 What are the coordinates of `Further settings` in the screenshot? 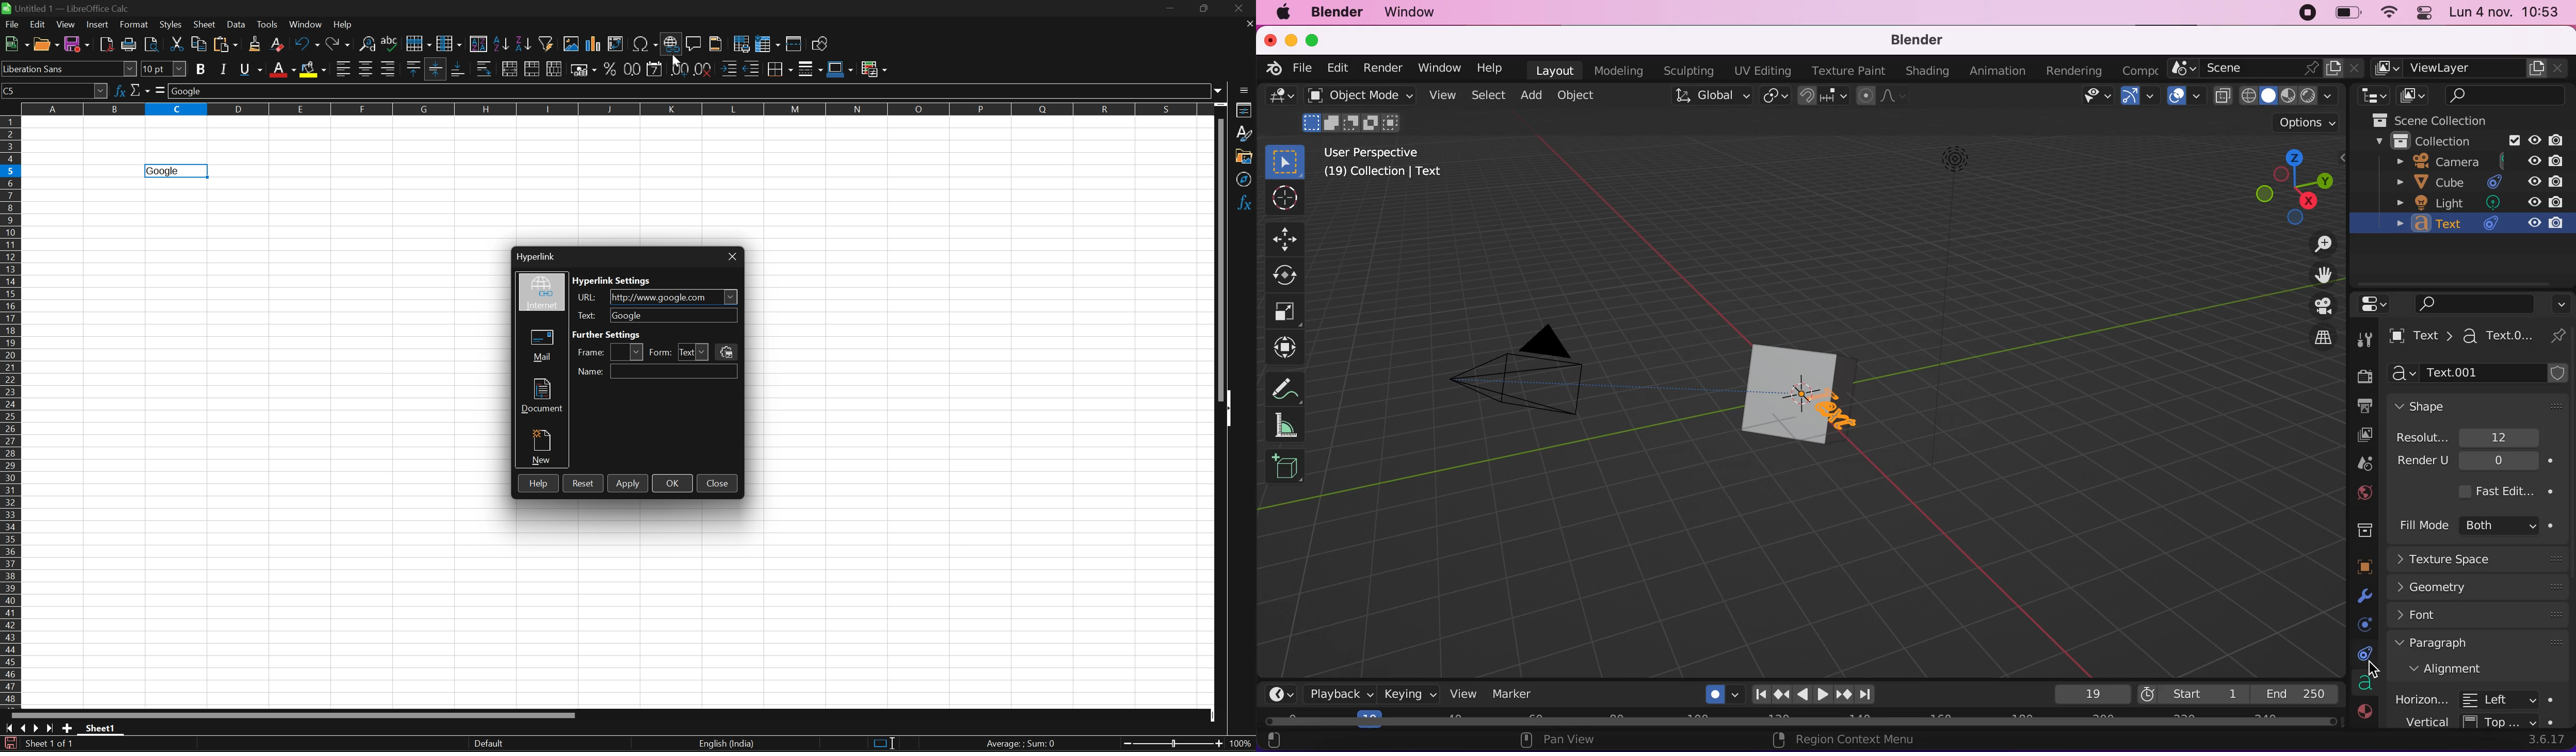 It's located at (607, 334).